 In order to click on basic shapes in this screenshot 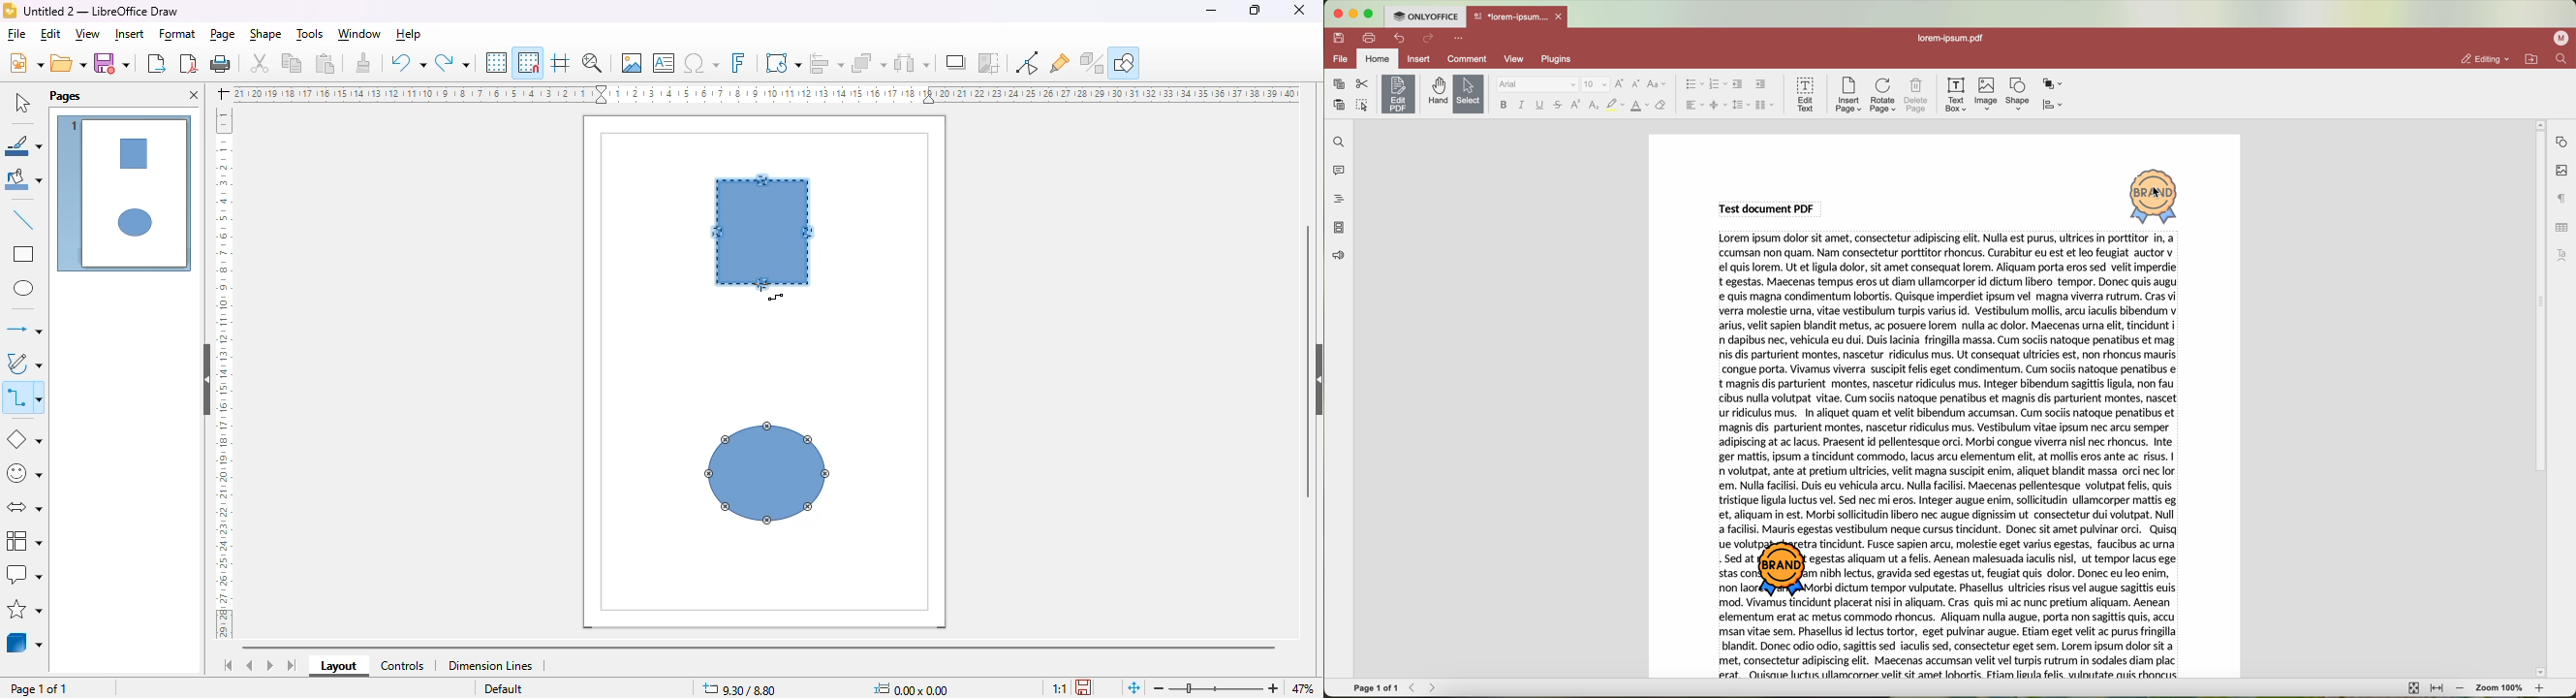, I will do `click(25, 440)`.